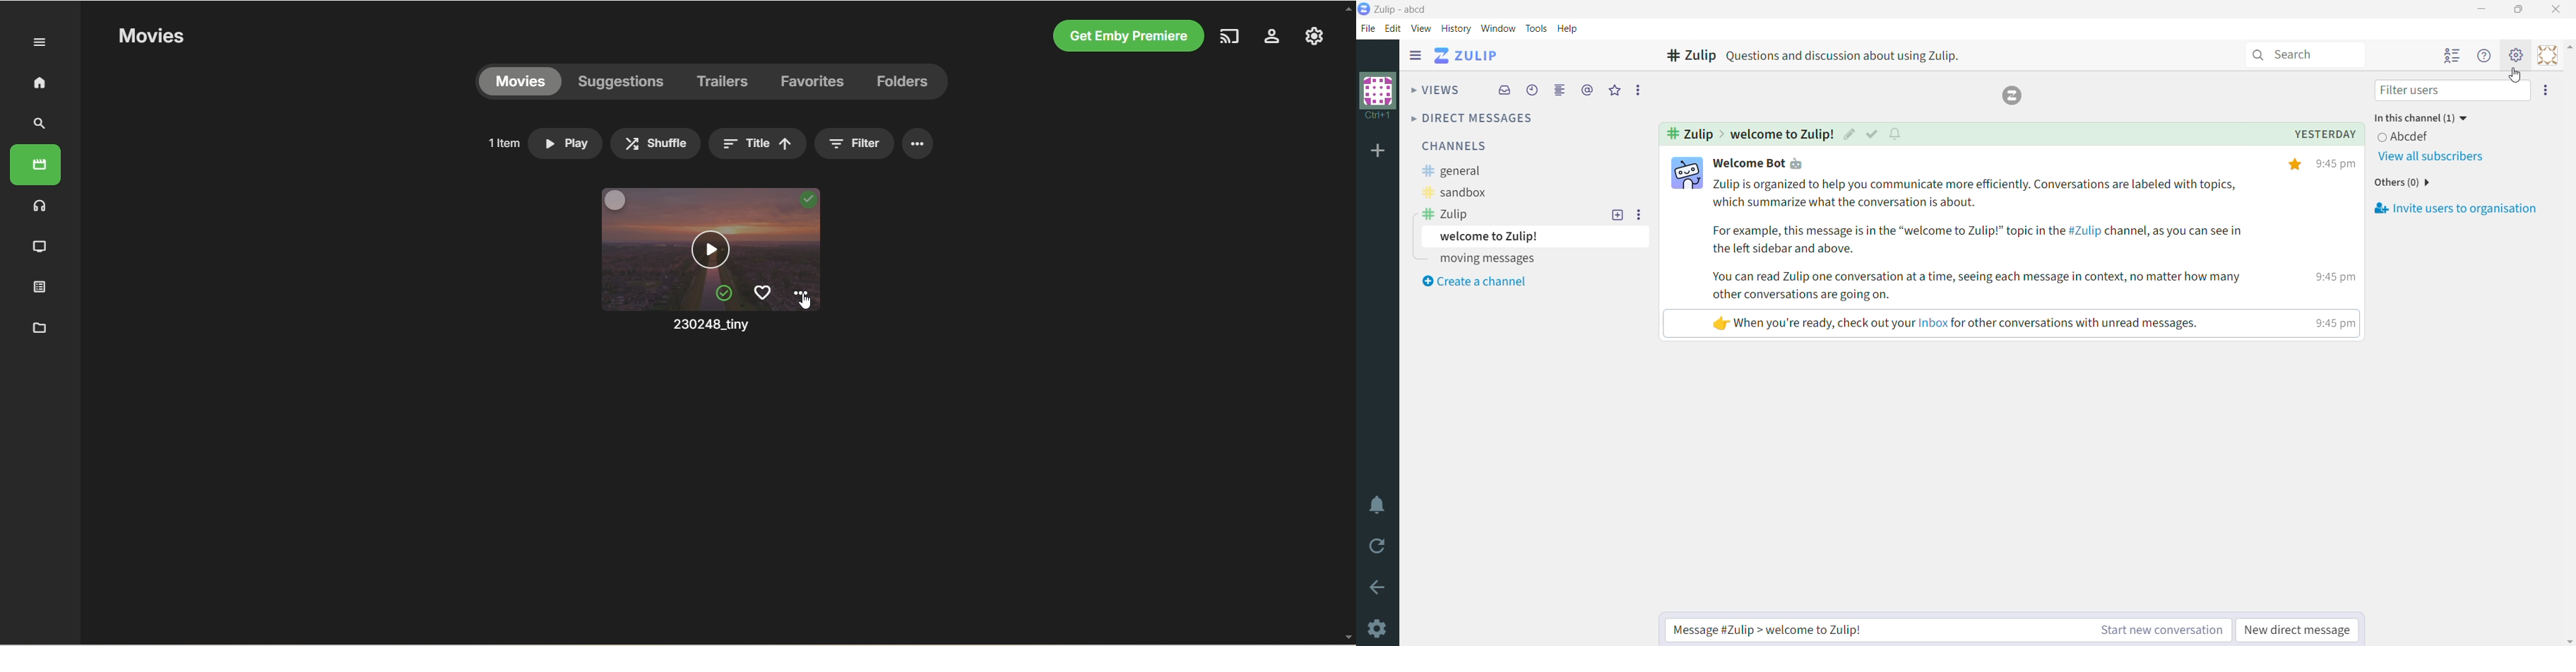 Image resolution: width=2576 pixels, height=672 pixels. What do you see at coordinates (1686, 172) in the screenshot?
I see `Profile pic` at bounding box center [1686, 172].